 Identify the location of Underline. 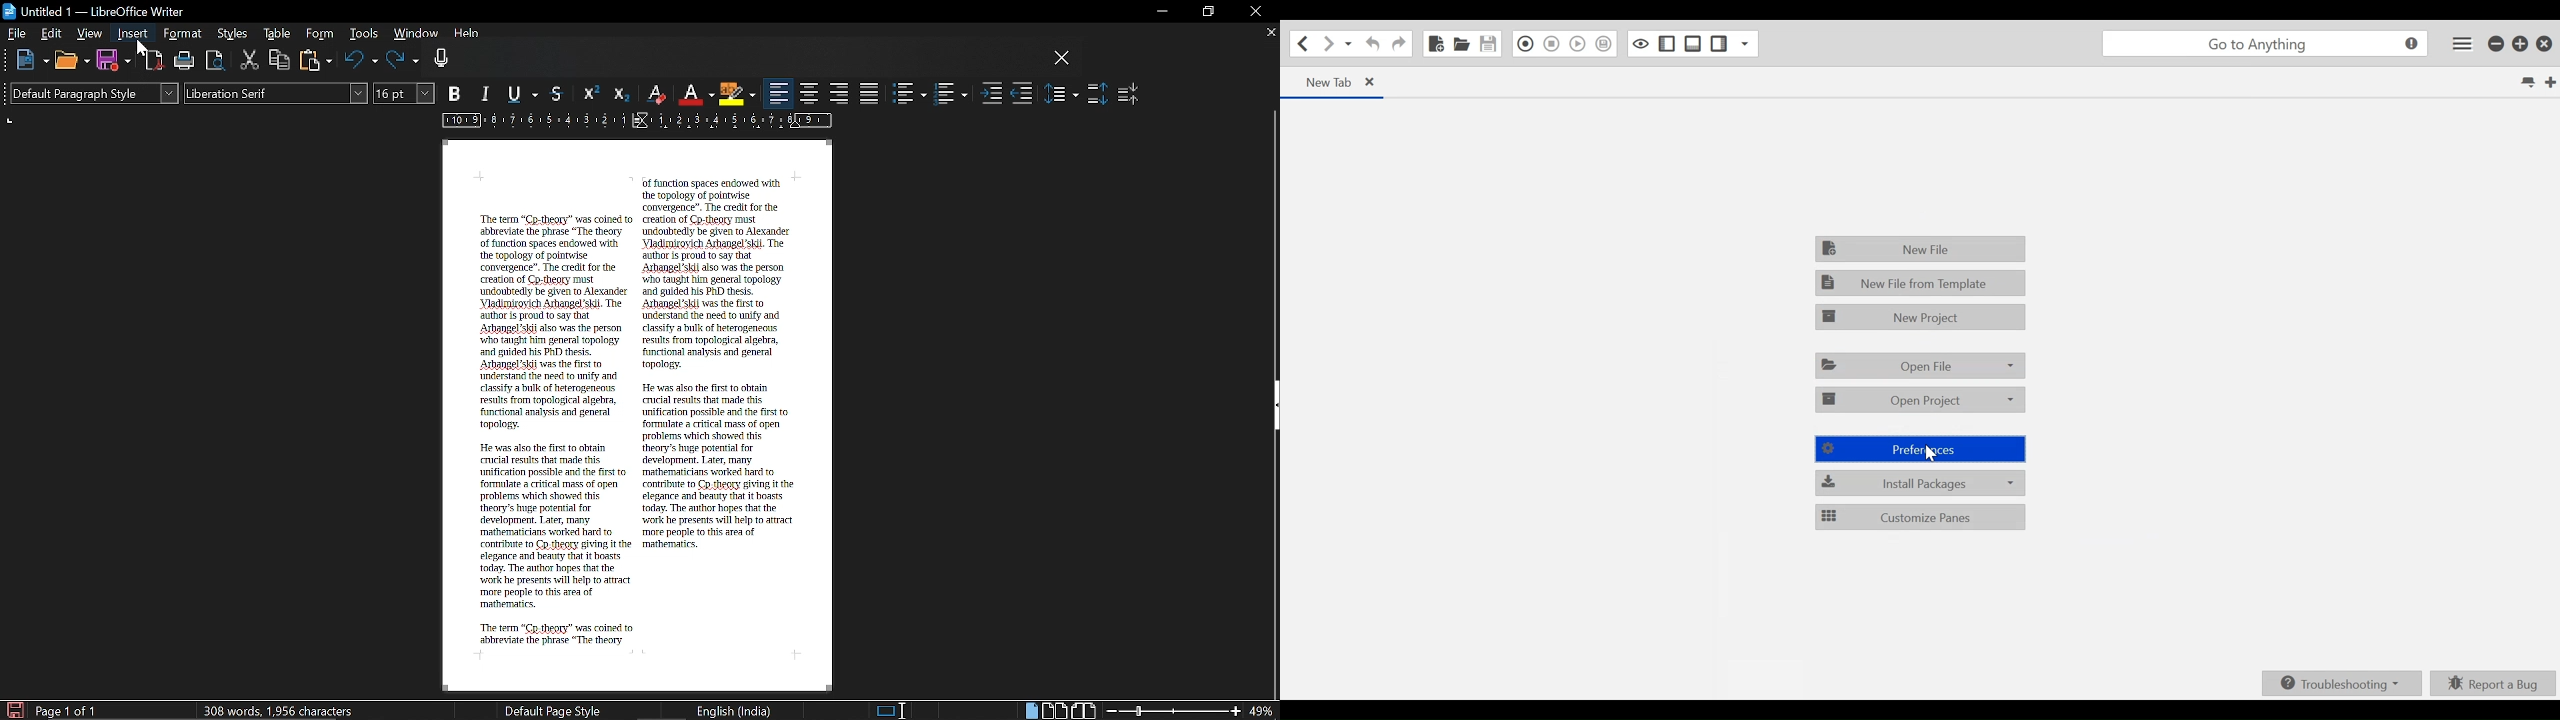
(526, 95).